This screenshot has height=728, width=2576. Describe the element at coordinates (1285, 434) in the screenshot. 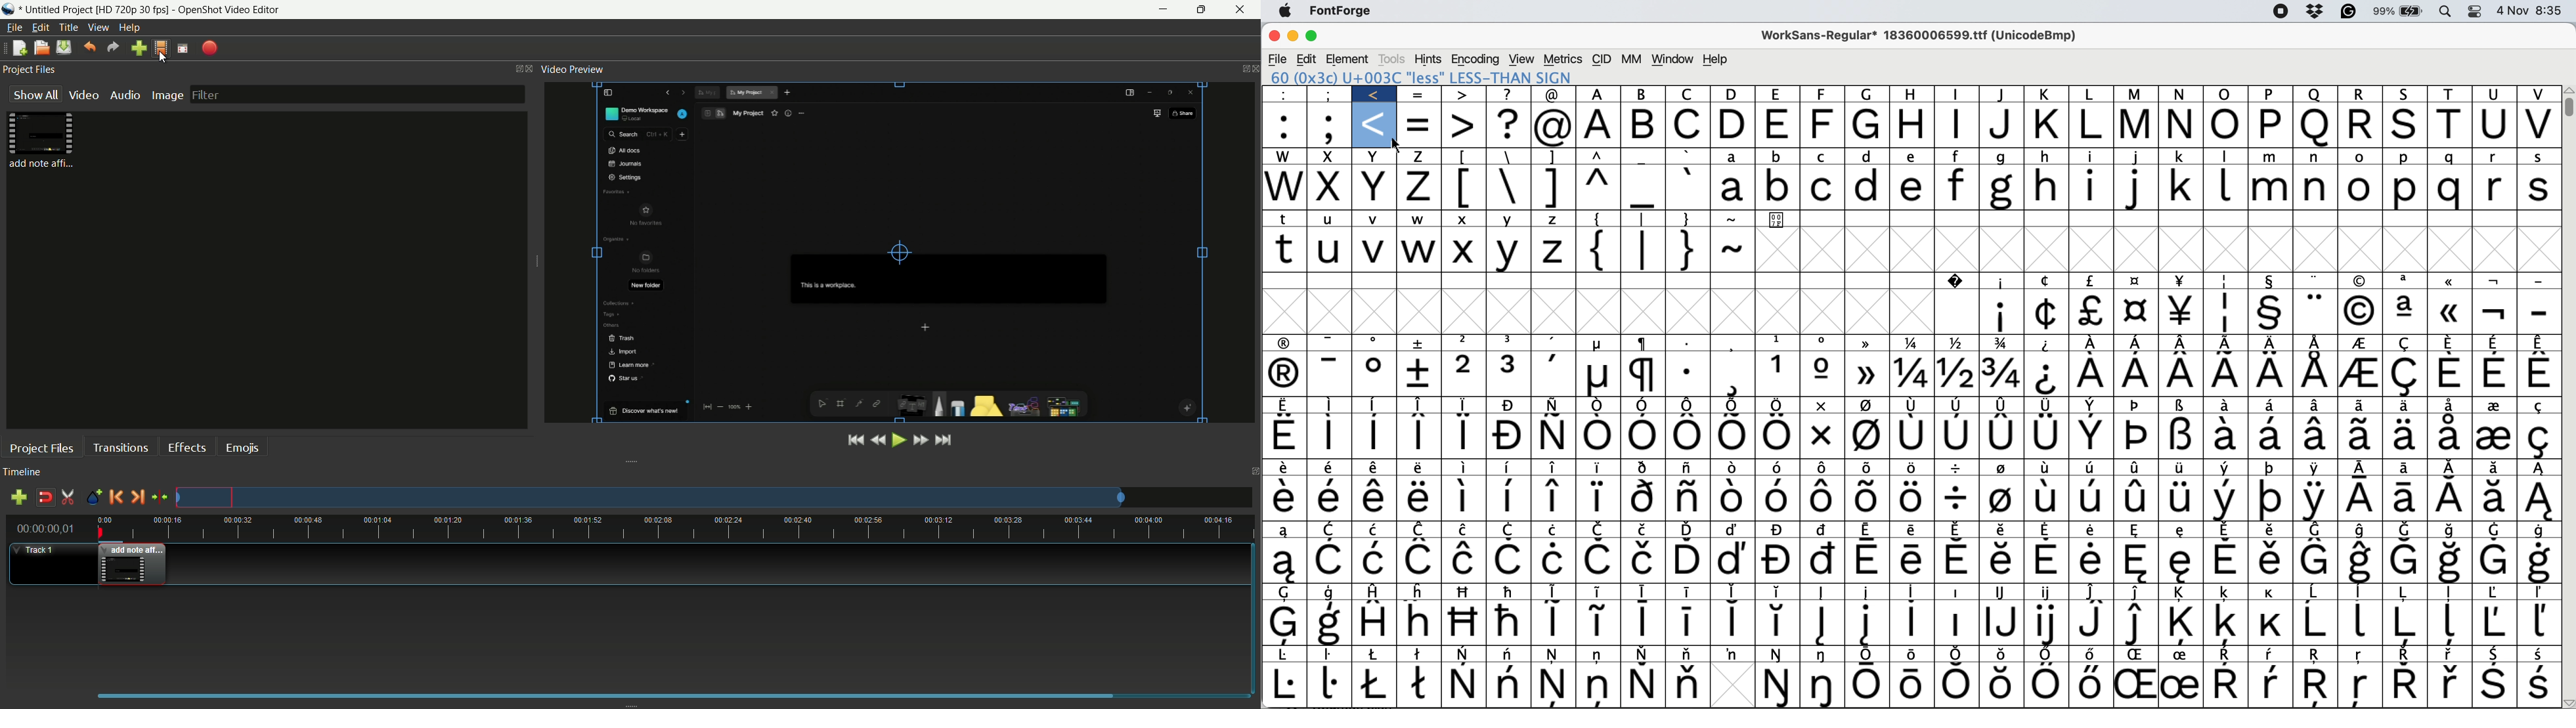

I see `Symbol` at that location.